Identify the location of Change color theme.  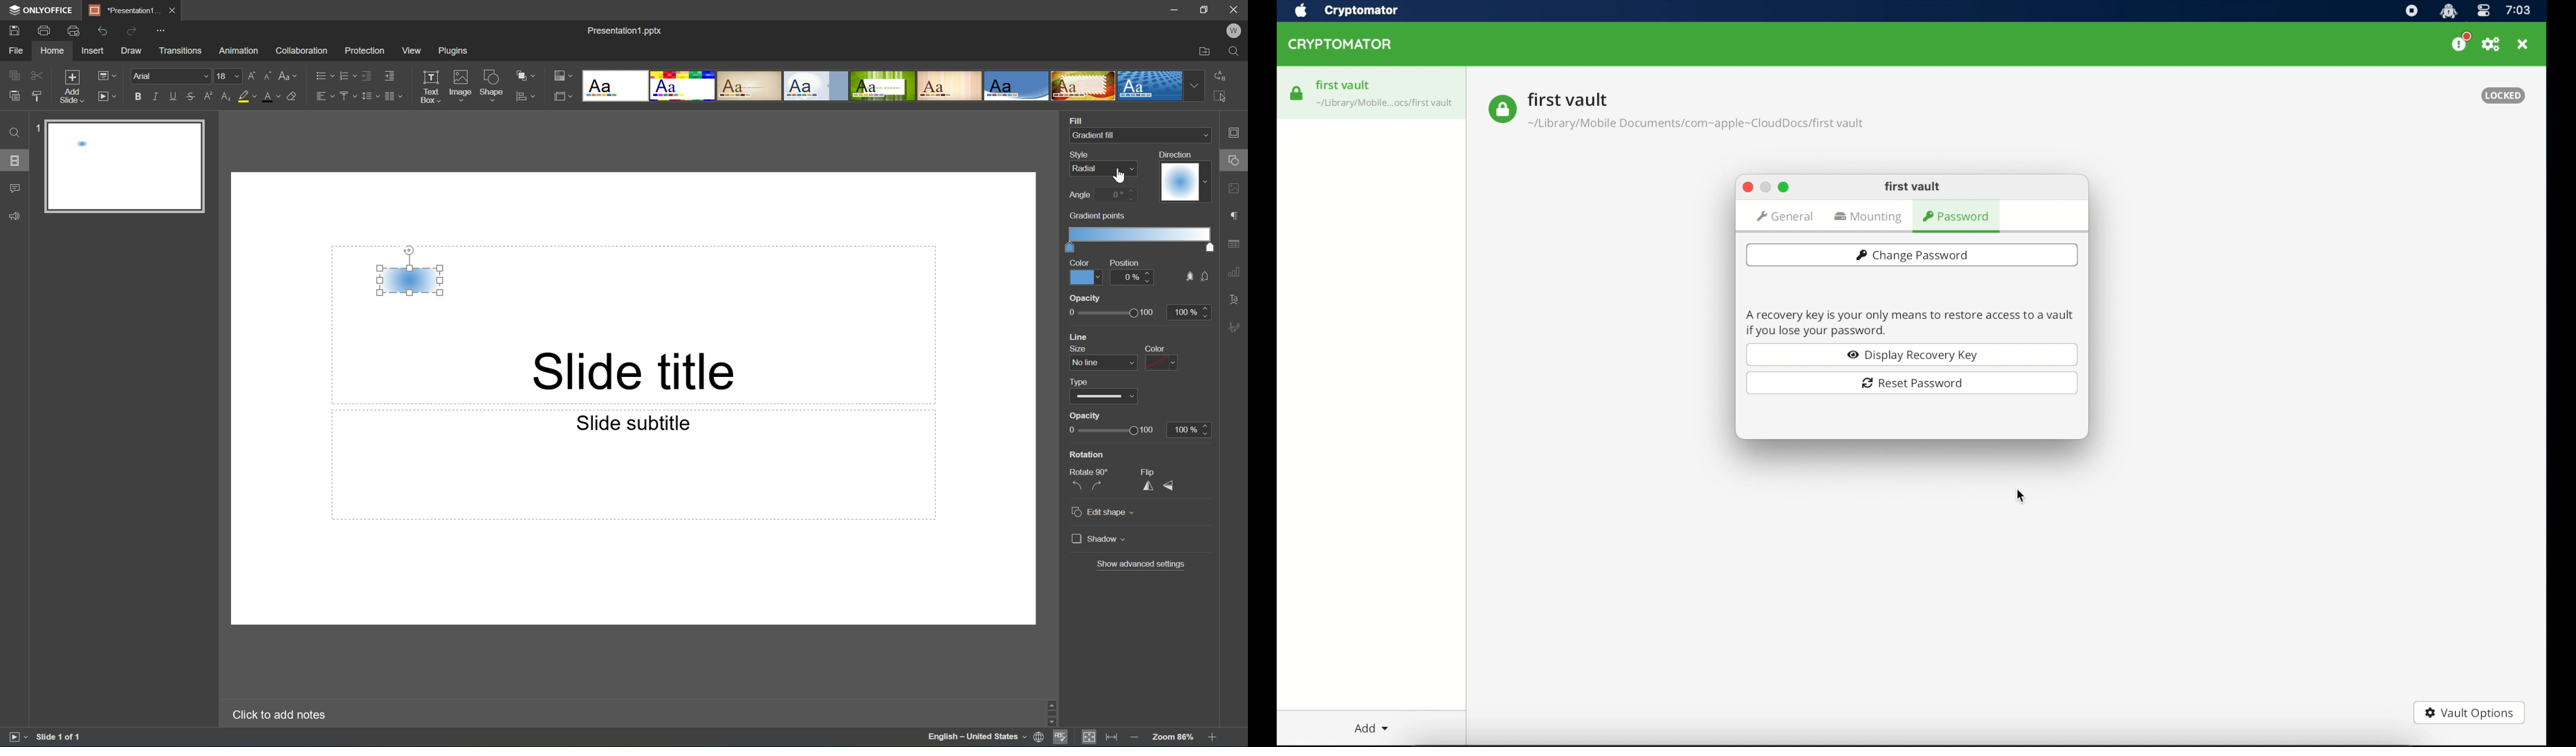
(563, 76).